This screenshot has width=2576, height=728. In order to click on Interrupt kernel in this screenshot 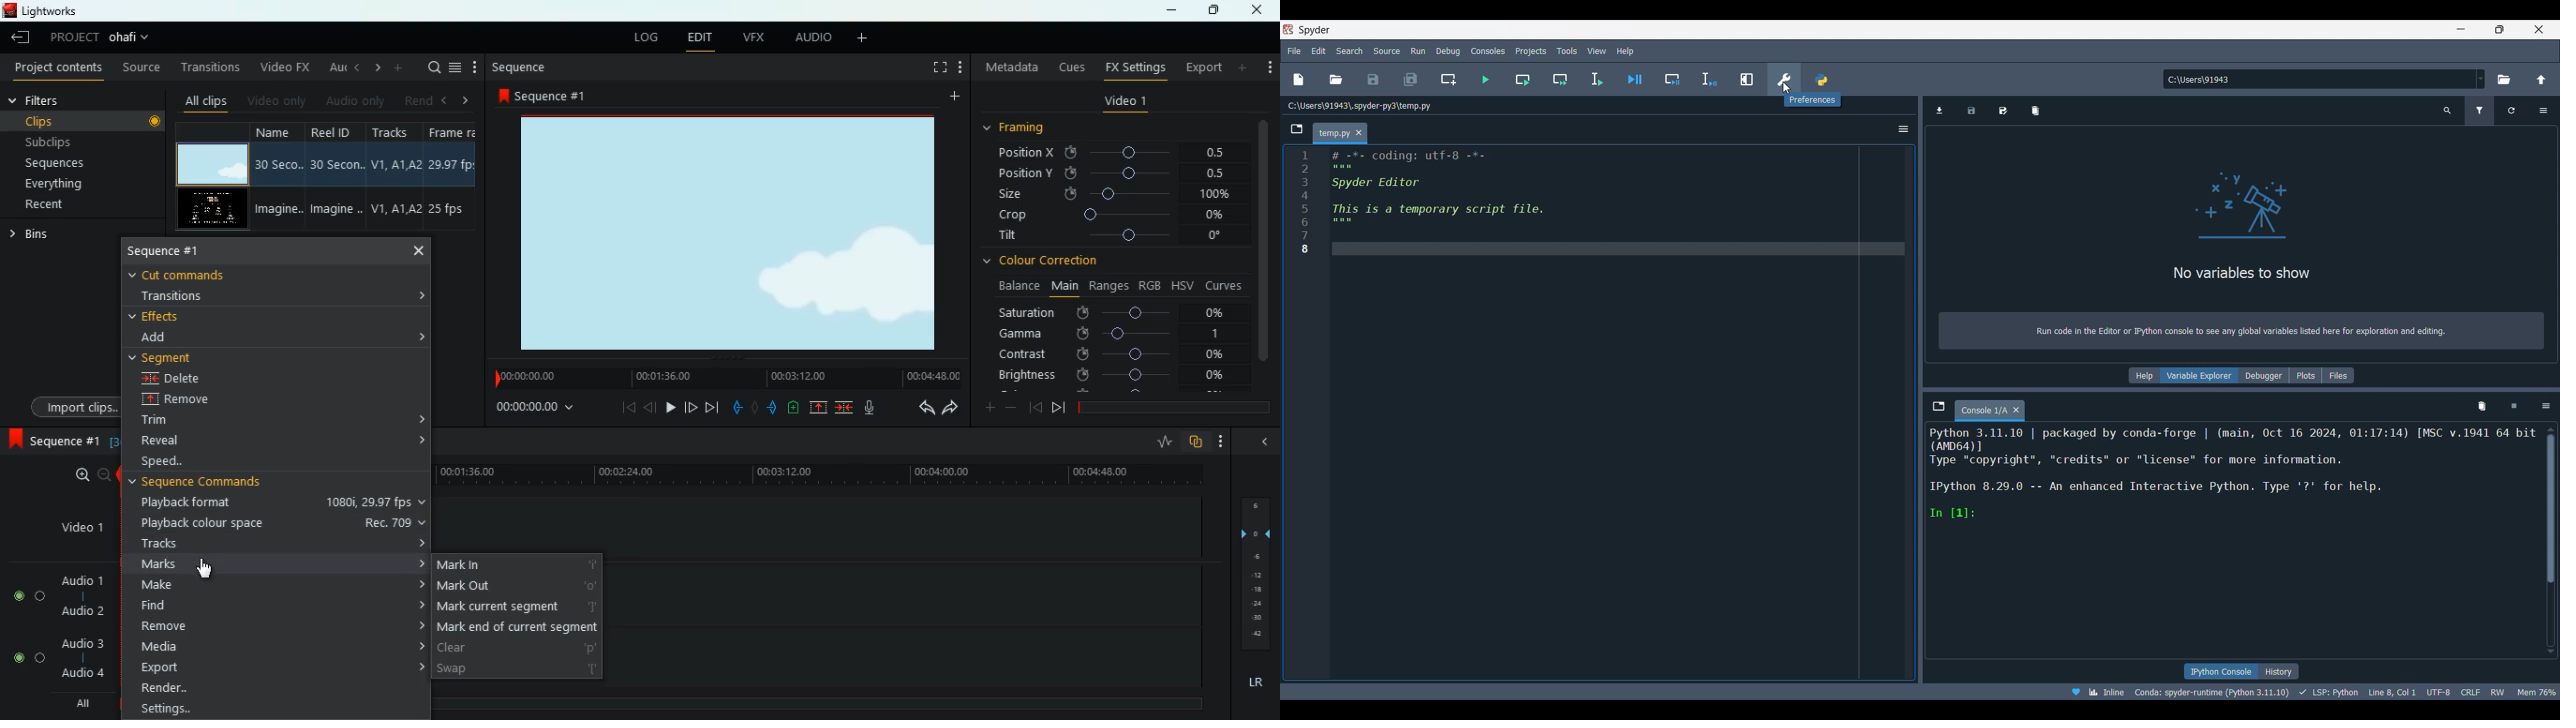, I will do `click(2514, 407)`.